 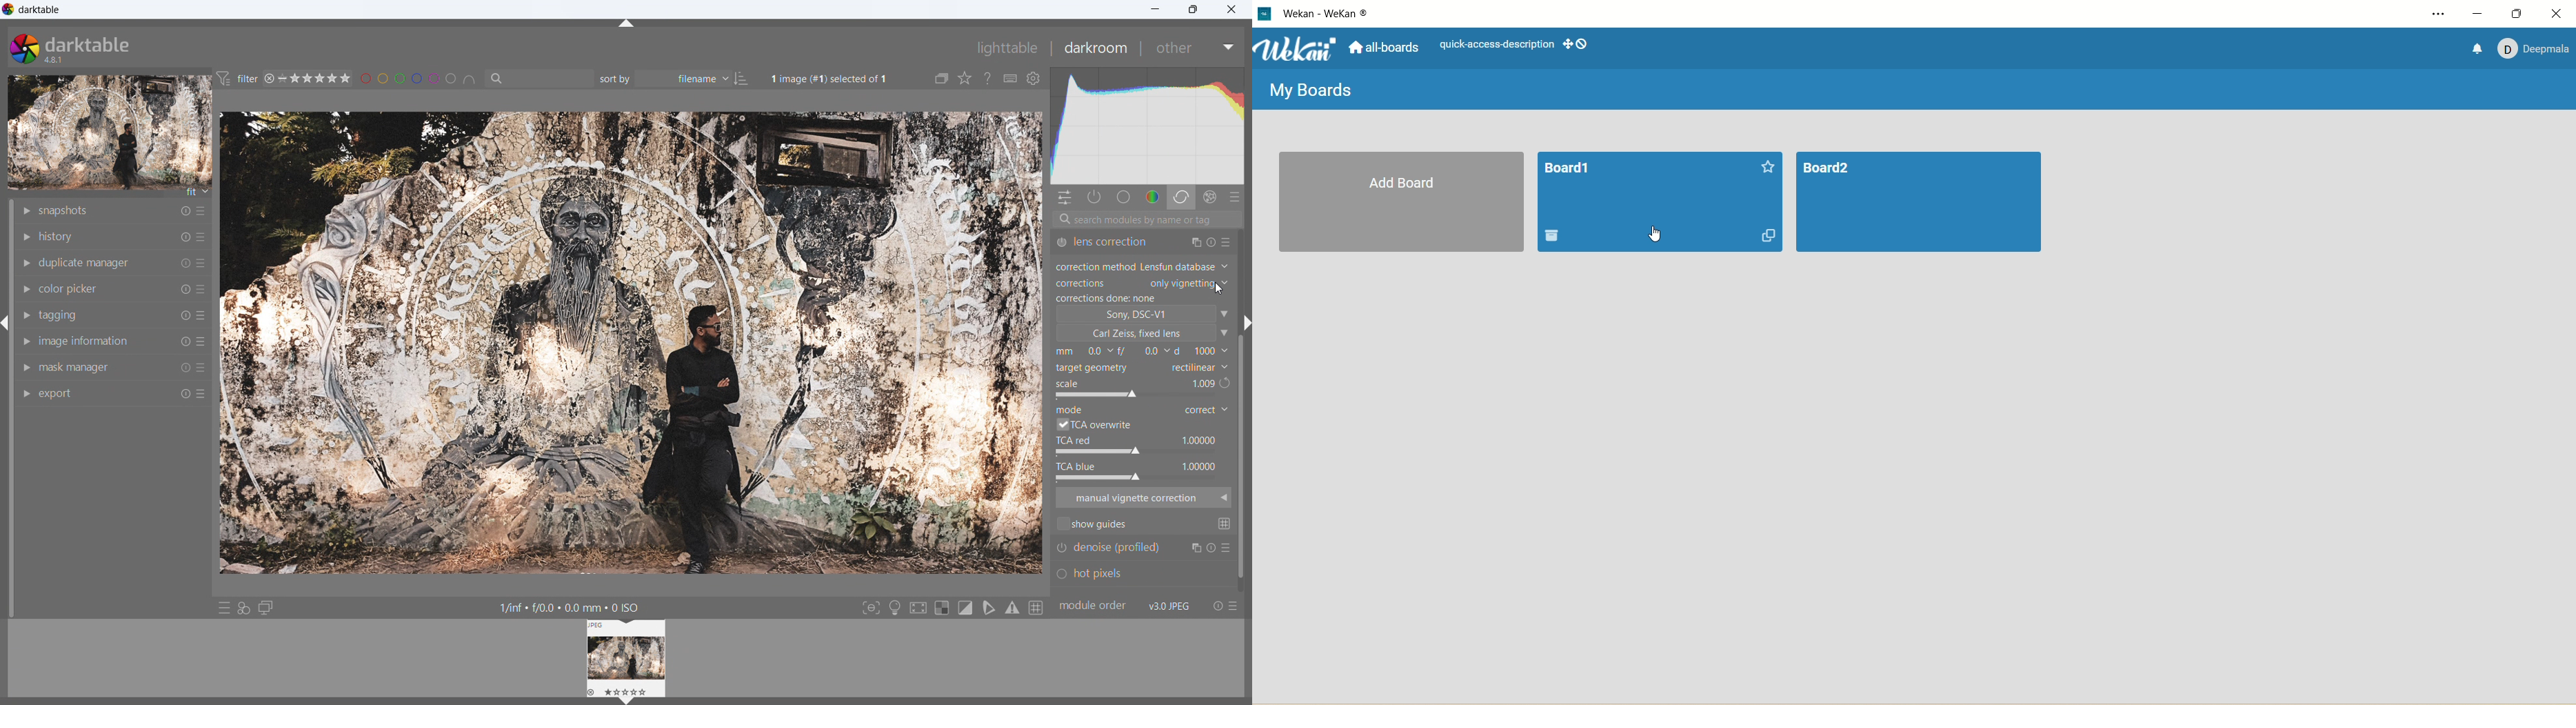 I want to click on toggle gamut checking, so click(x=1013, y=608).